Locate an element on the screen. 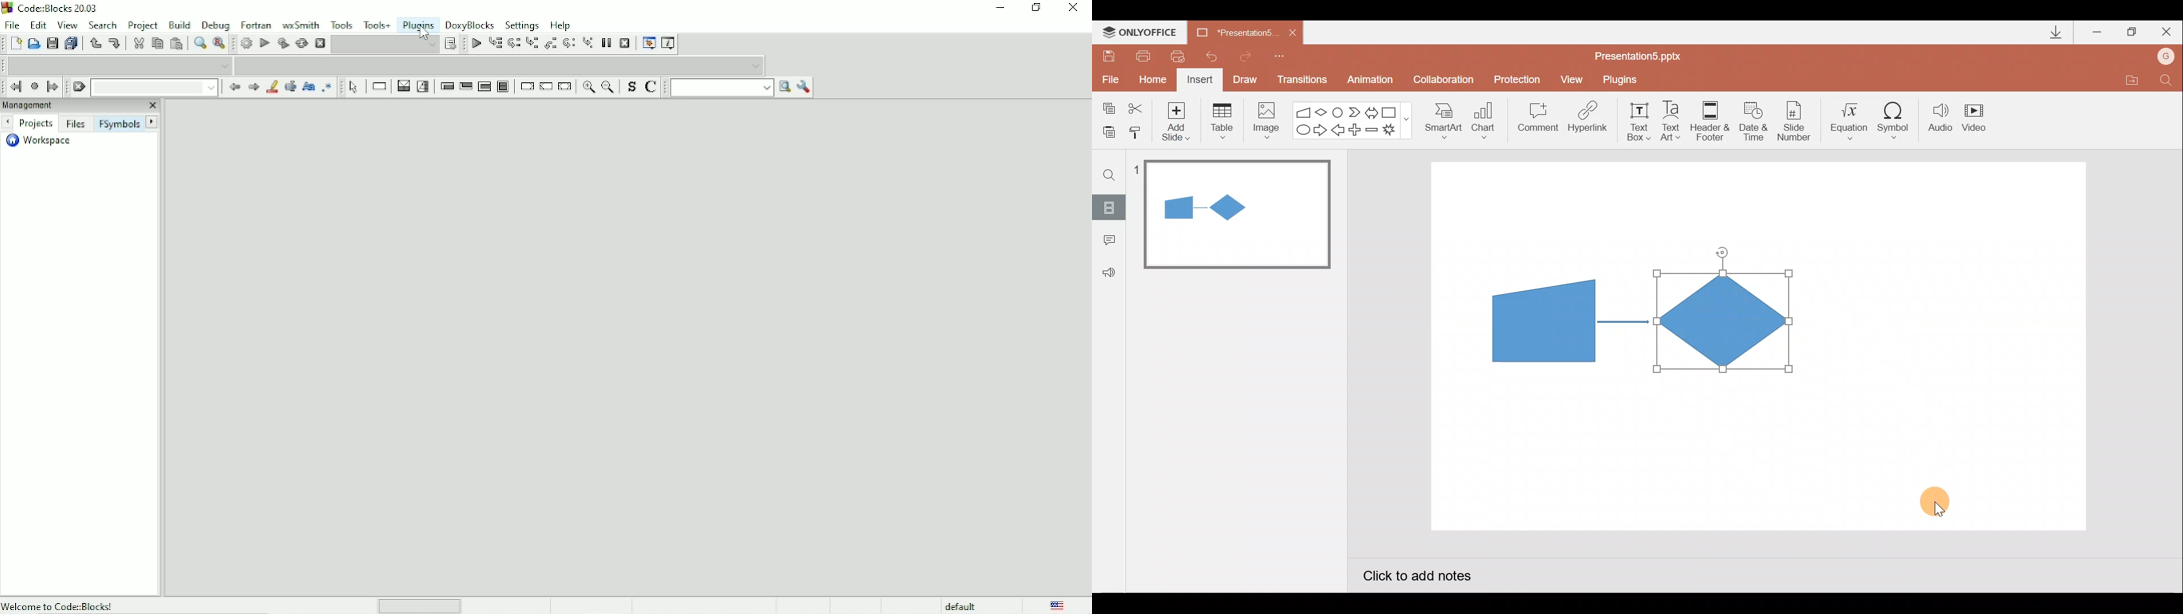  Run is located at coordinates (265, 43).